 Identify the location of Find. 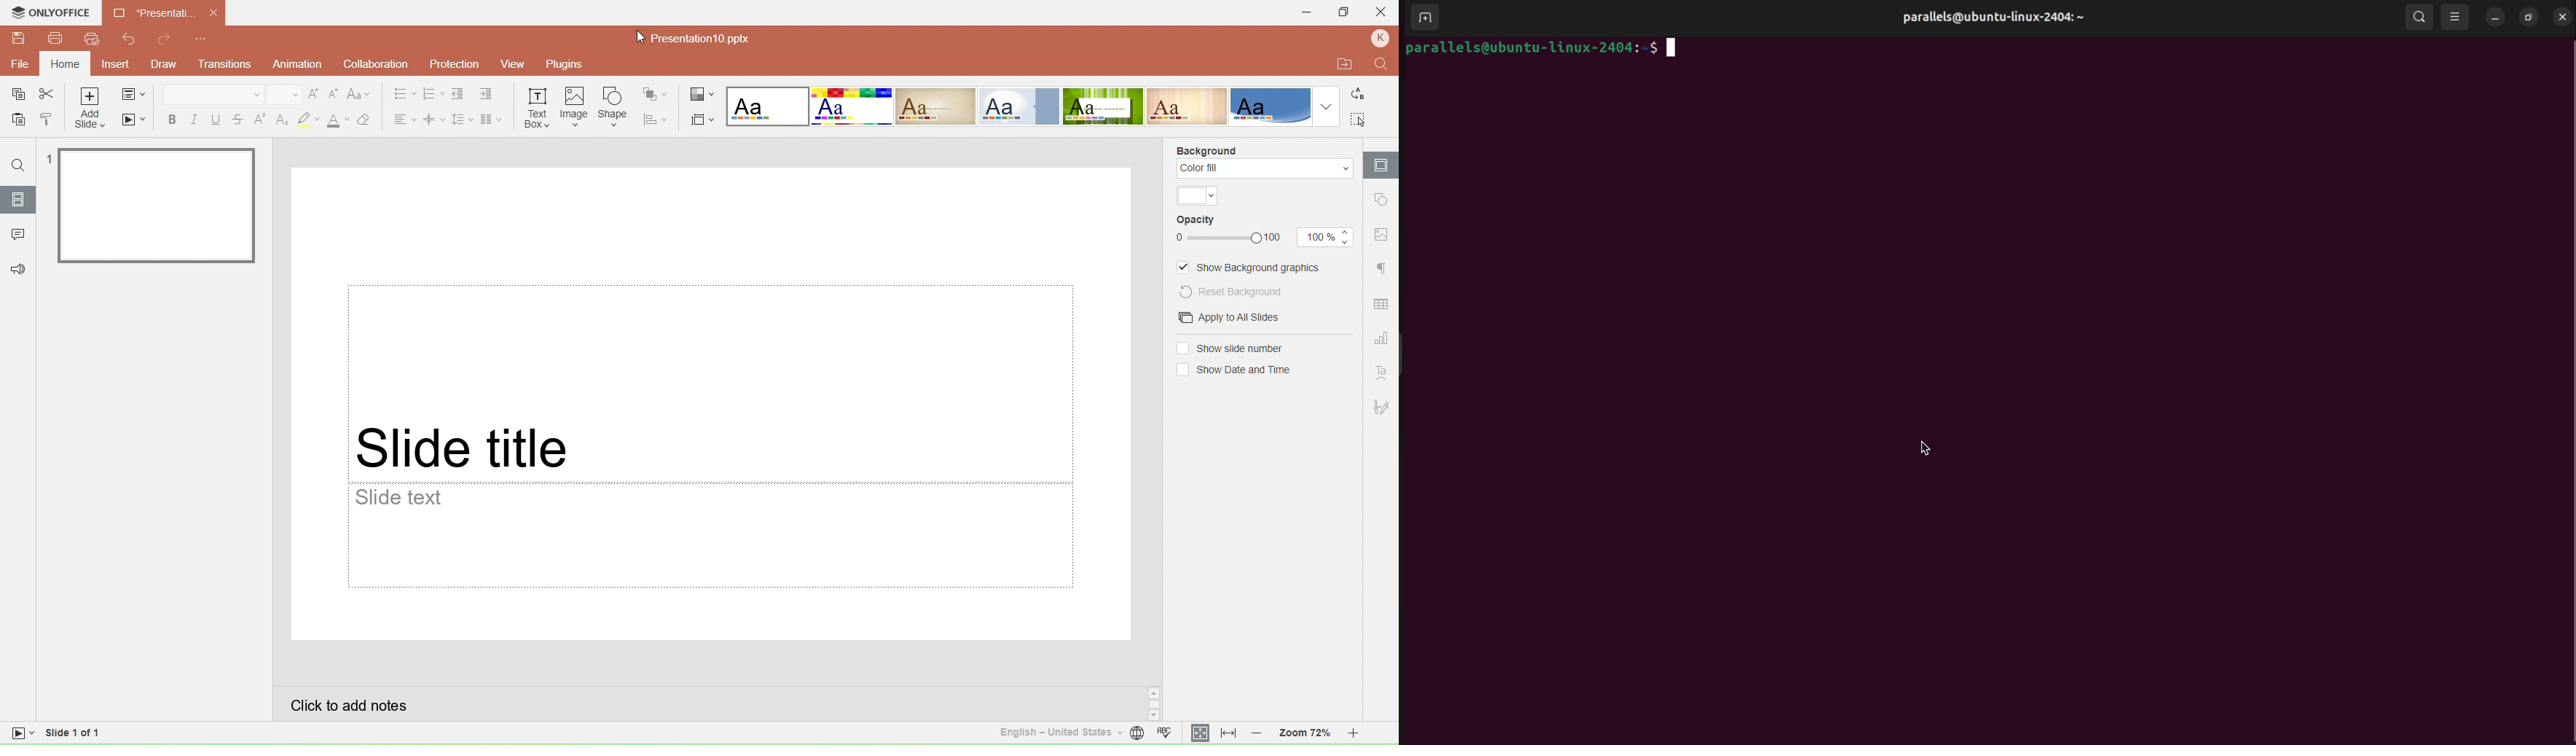
(1381, 63).